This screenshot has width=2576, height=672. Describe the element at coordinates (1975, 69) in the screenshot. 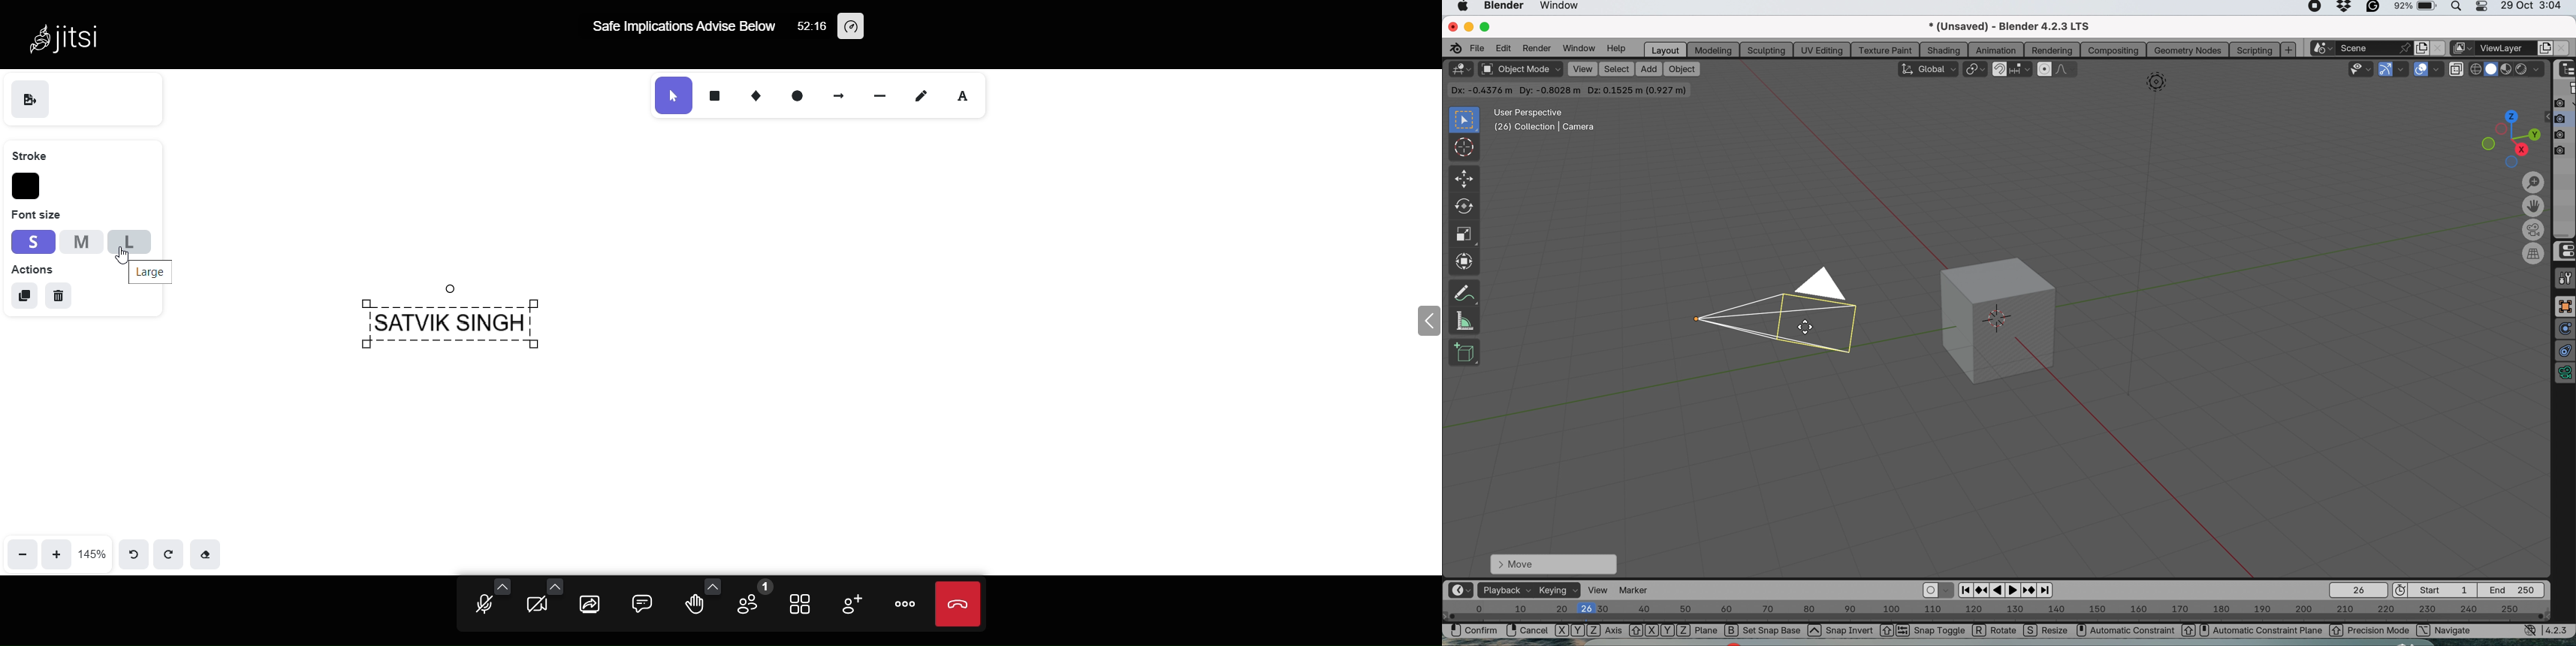

I see `transform pivot point` at that location.